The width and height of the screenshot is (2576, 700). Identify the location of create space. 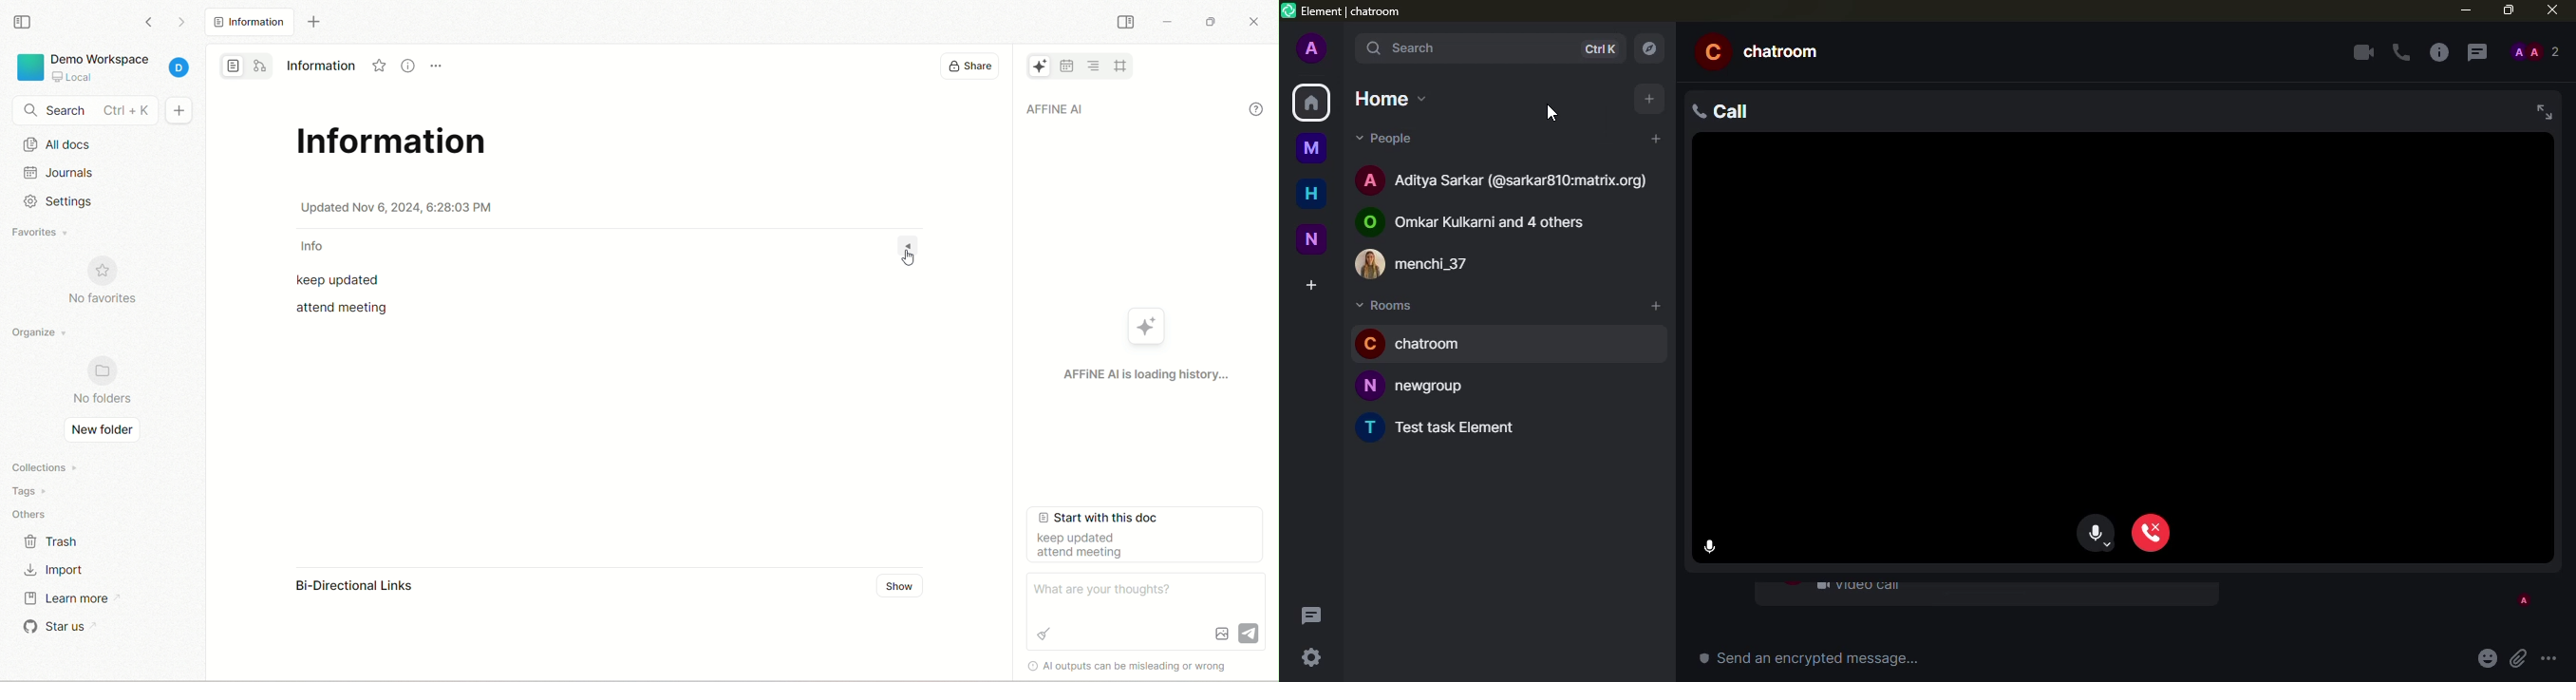
(1311, 284).